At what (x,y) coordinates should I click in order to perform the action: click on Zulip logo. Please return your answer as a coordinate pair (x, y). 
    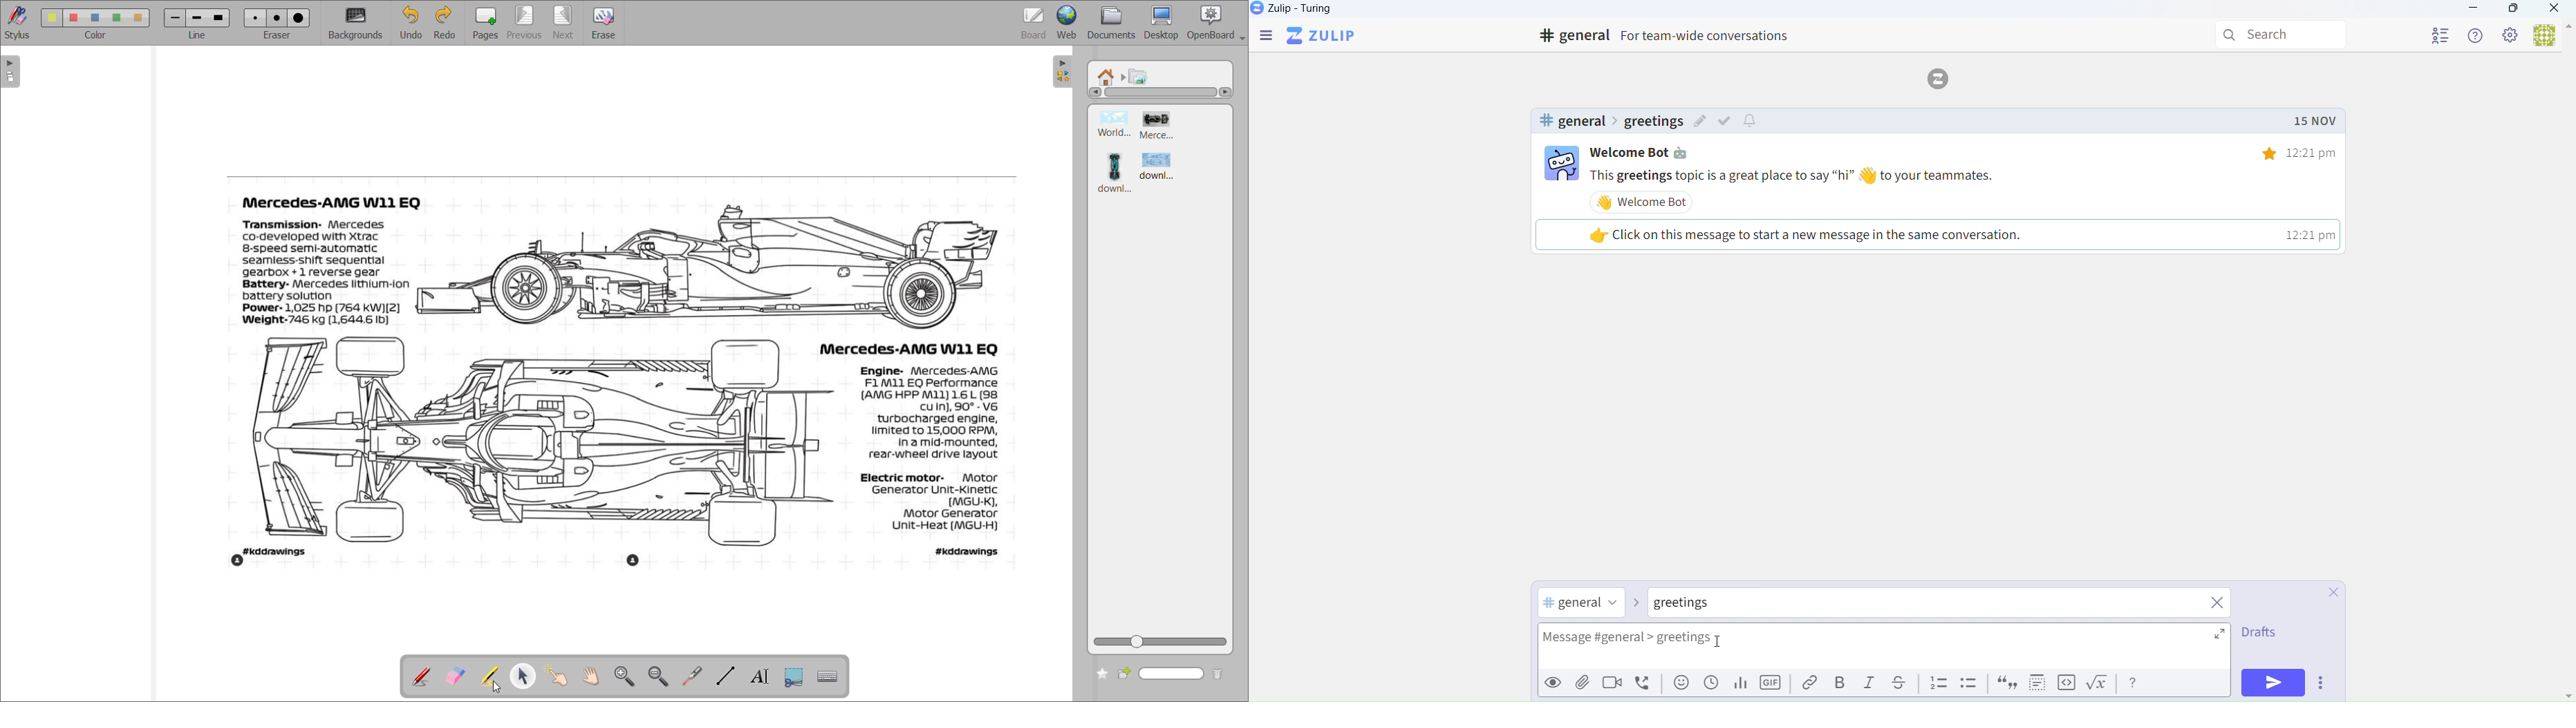
    Looking at the image, I should click on (1324, 36).